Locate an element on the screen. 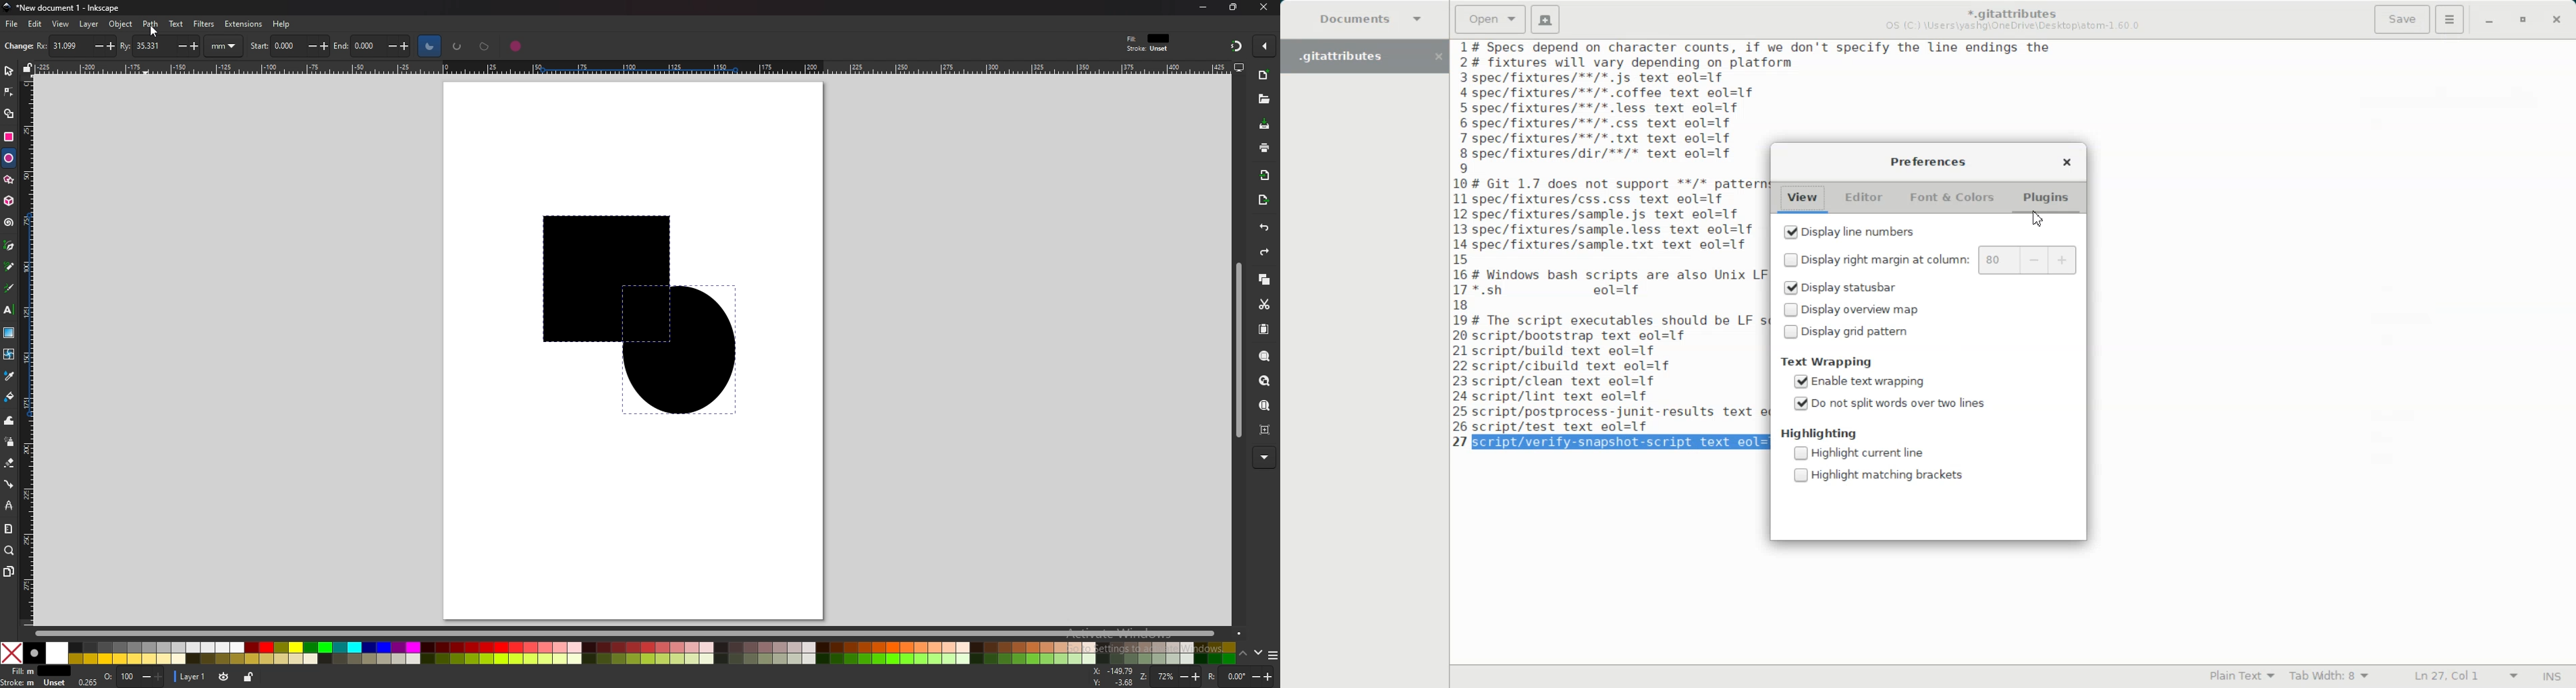  close is located at coordinates (1261, 7).